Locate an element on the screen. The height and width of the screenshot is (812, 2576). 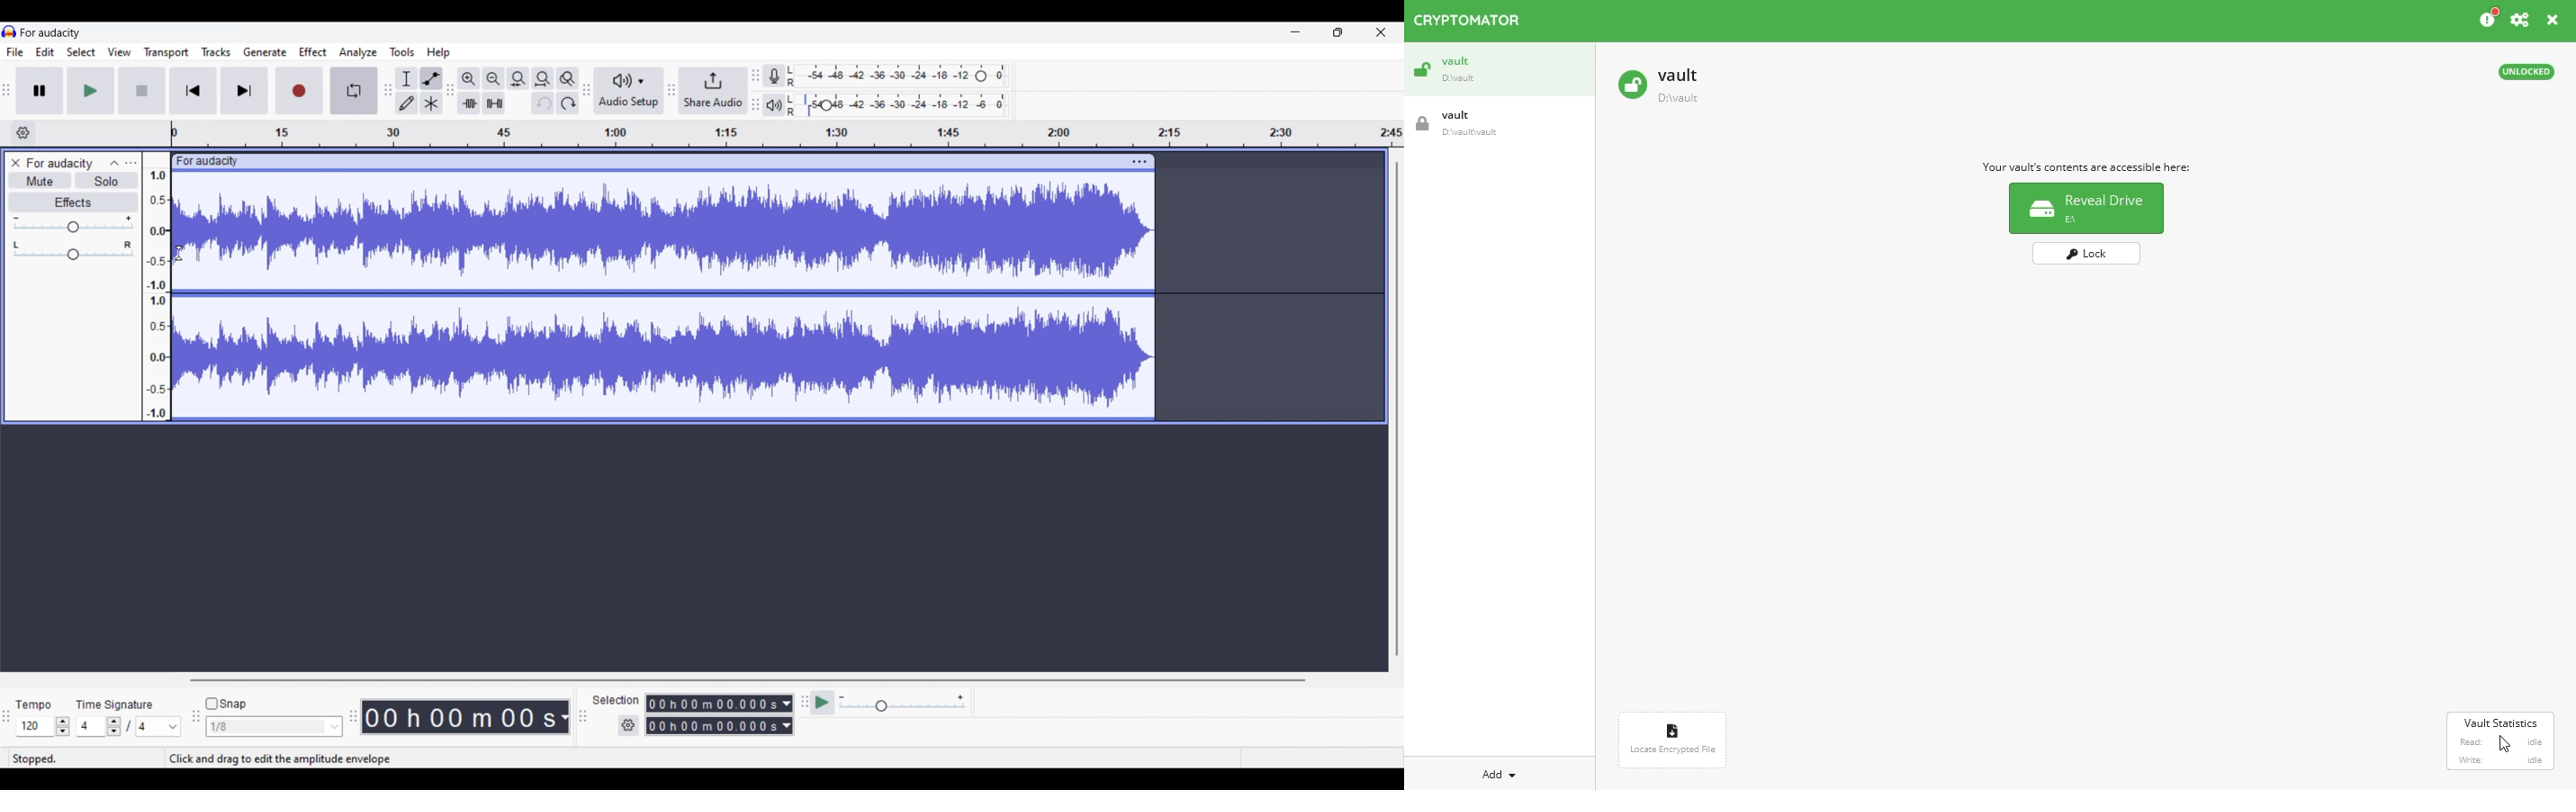
Selection duration is located at coordinates (713, 714).